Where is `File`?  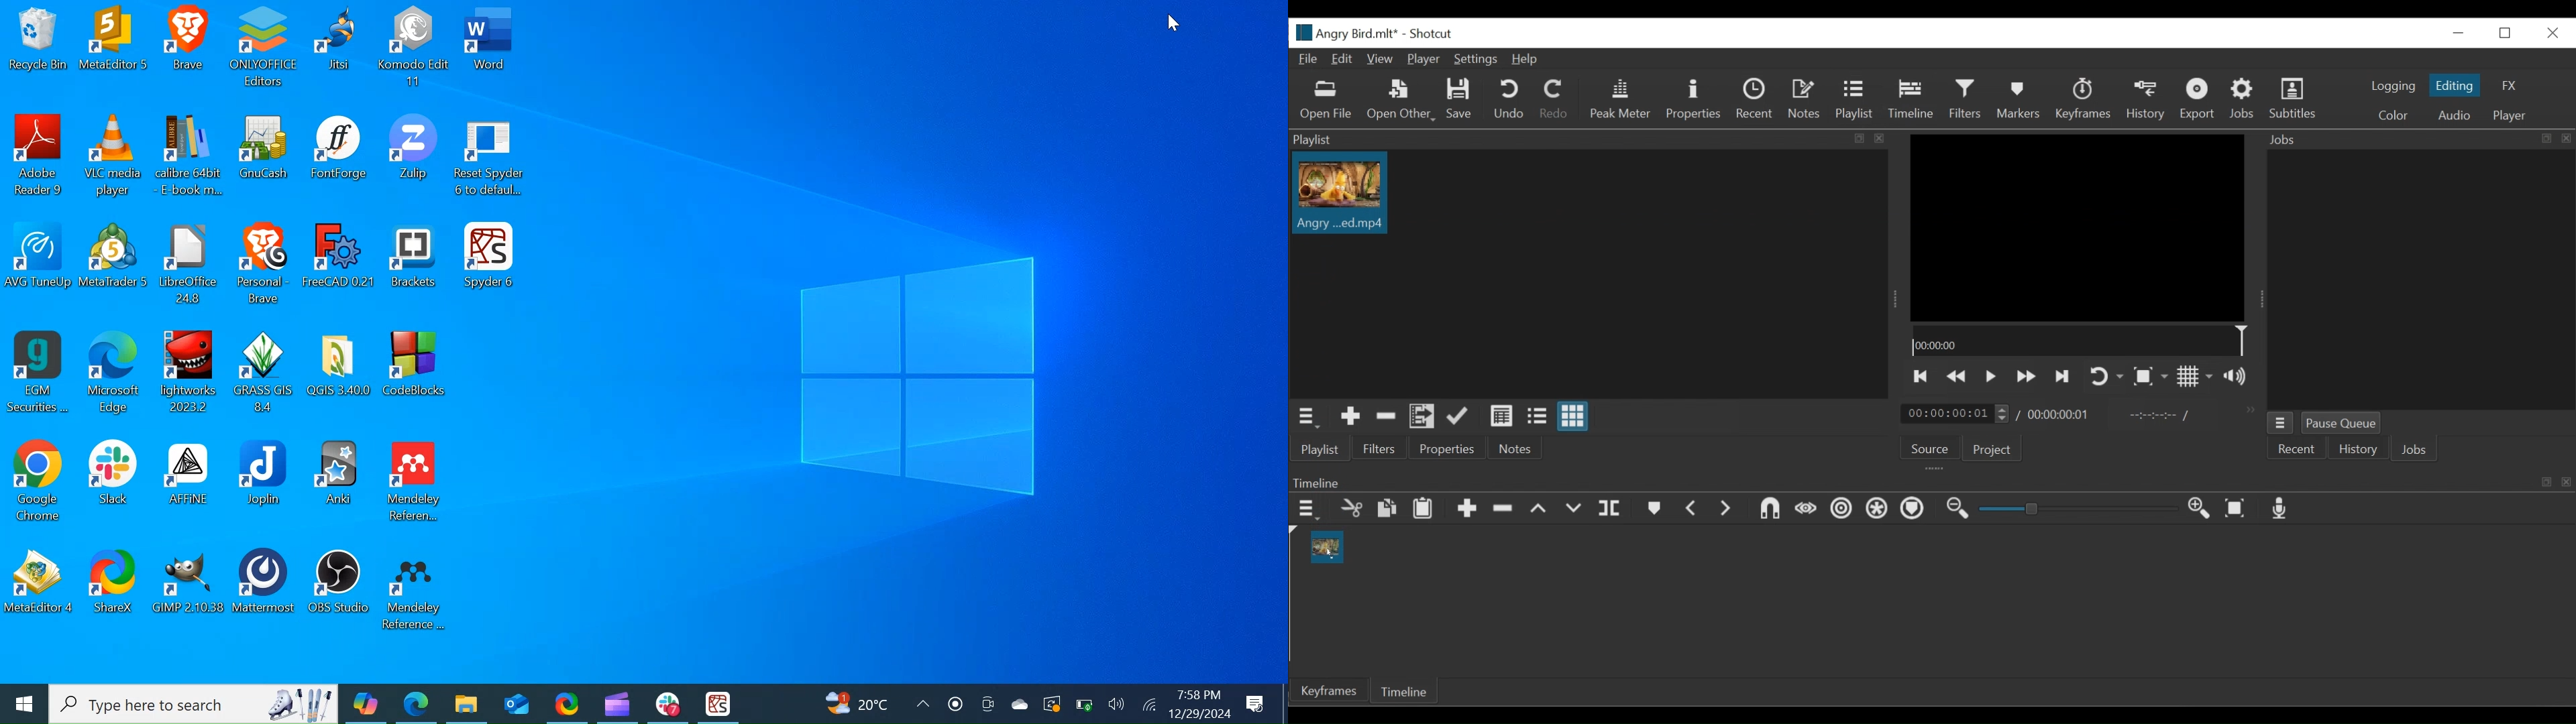 File is located at coordinates (191, 263).